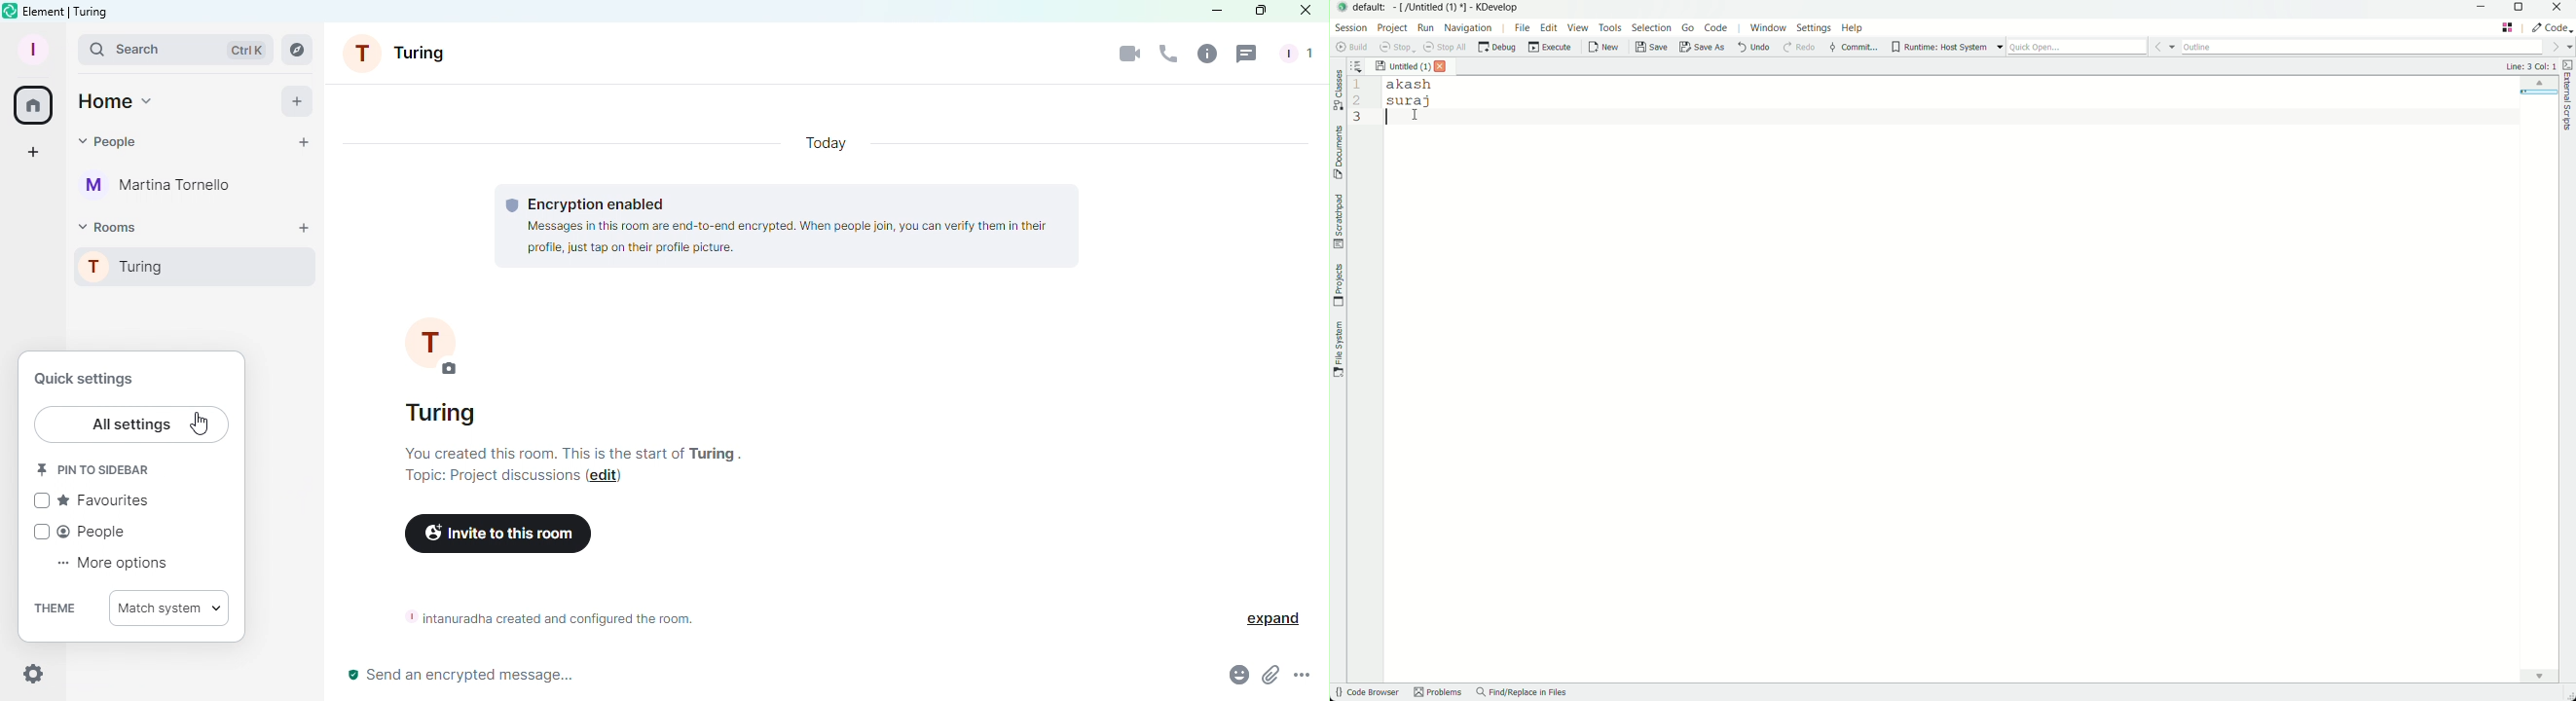 The height and width of the screenshot is (728, 2576). I want to click on Profile, so click(30, 49).